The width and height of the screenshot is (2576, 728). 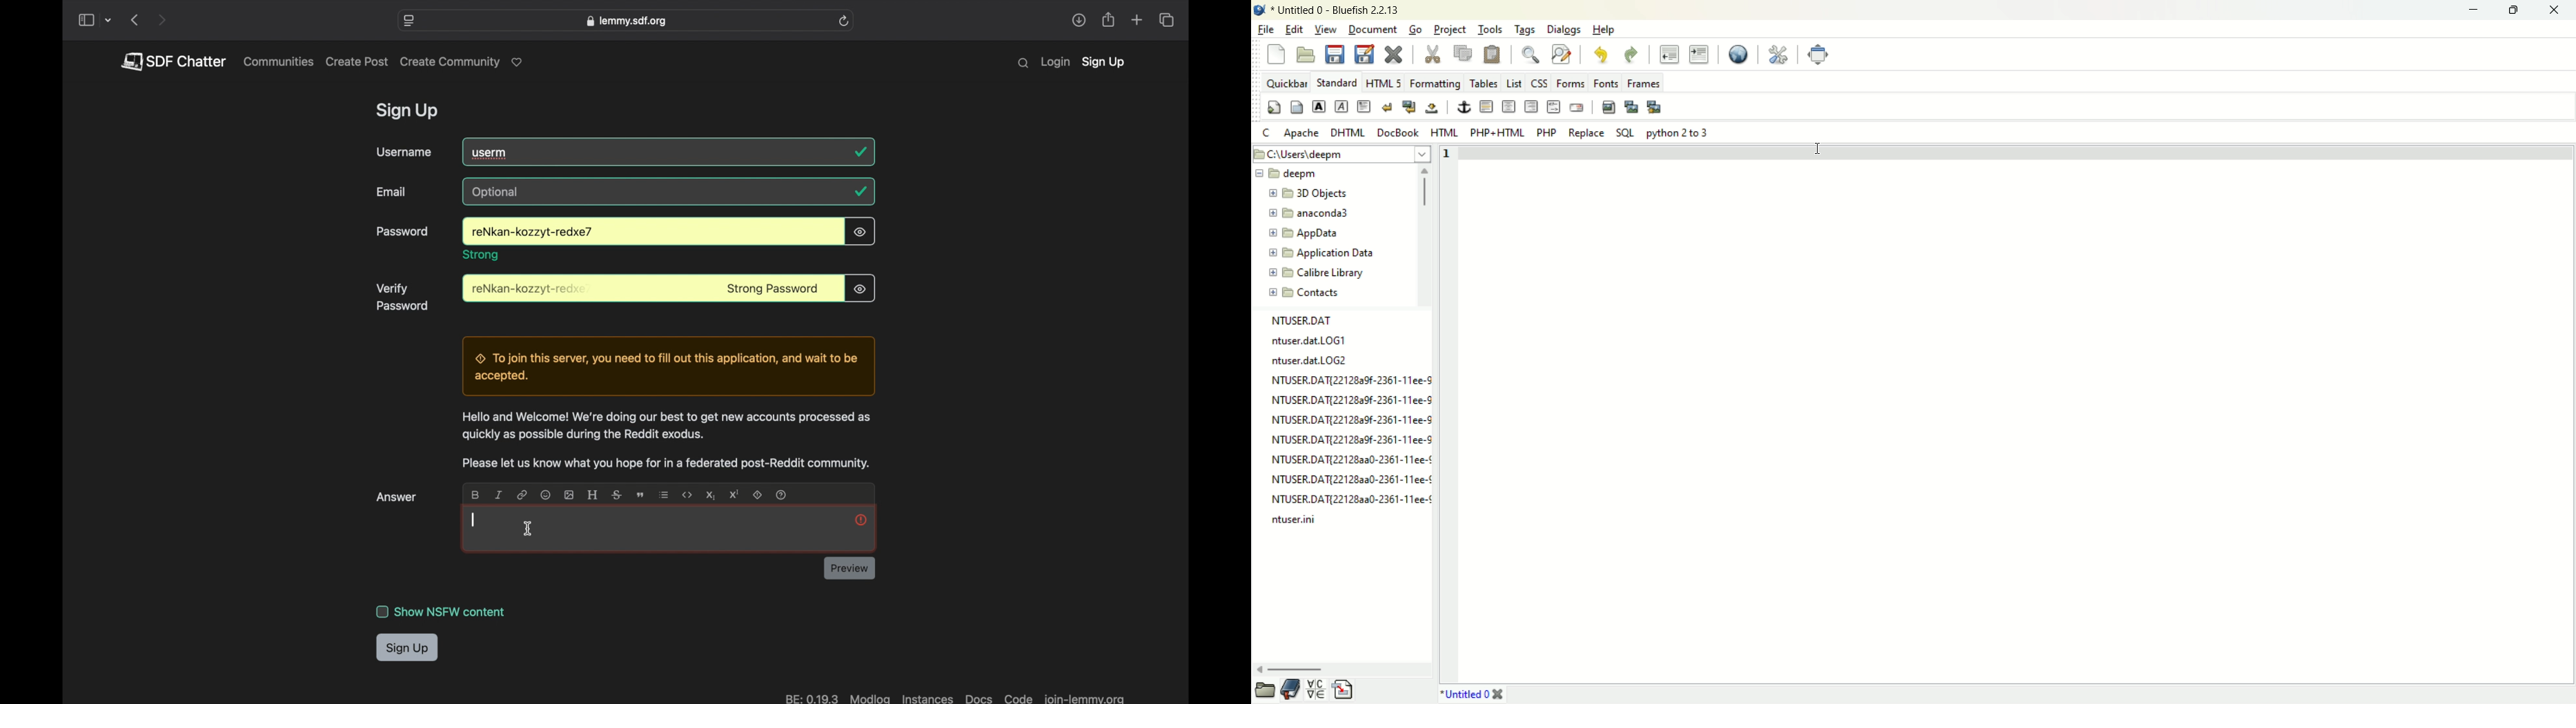 I want to click on BE: 019.3, so click(x=810, y=697).